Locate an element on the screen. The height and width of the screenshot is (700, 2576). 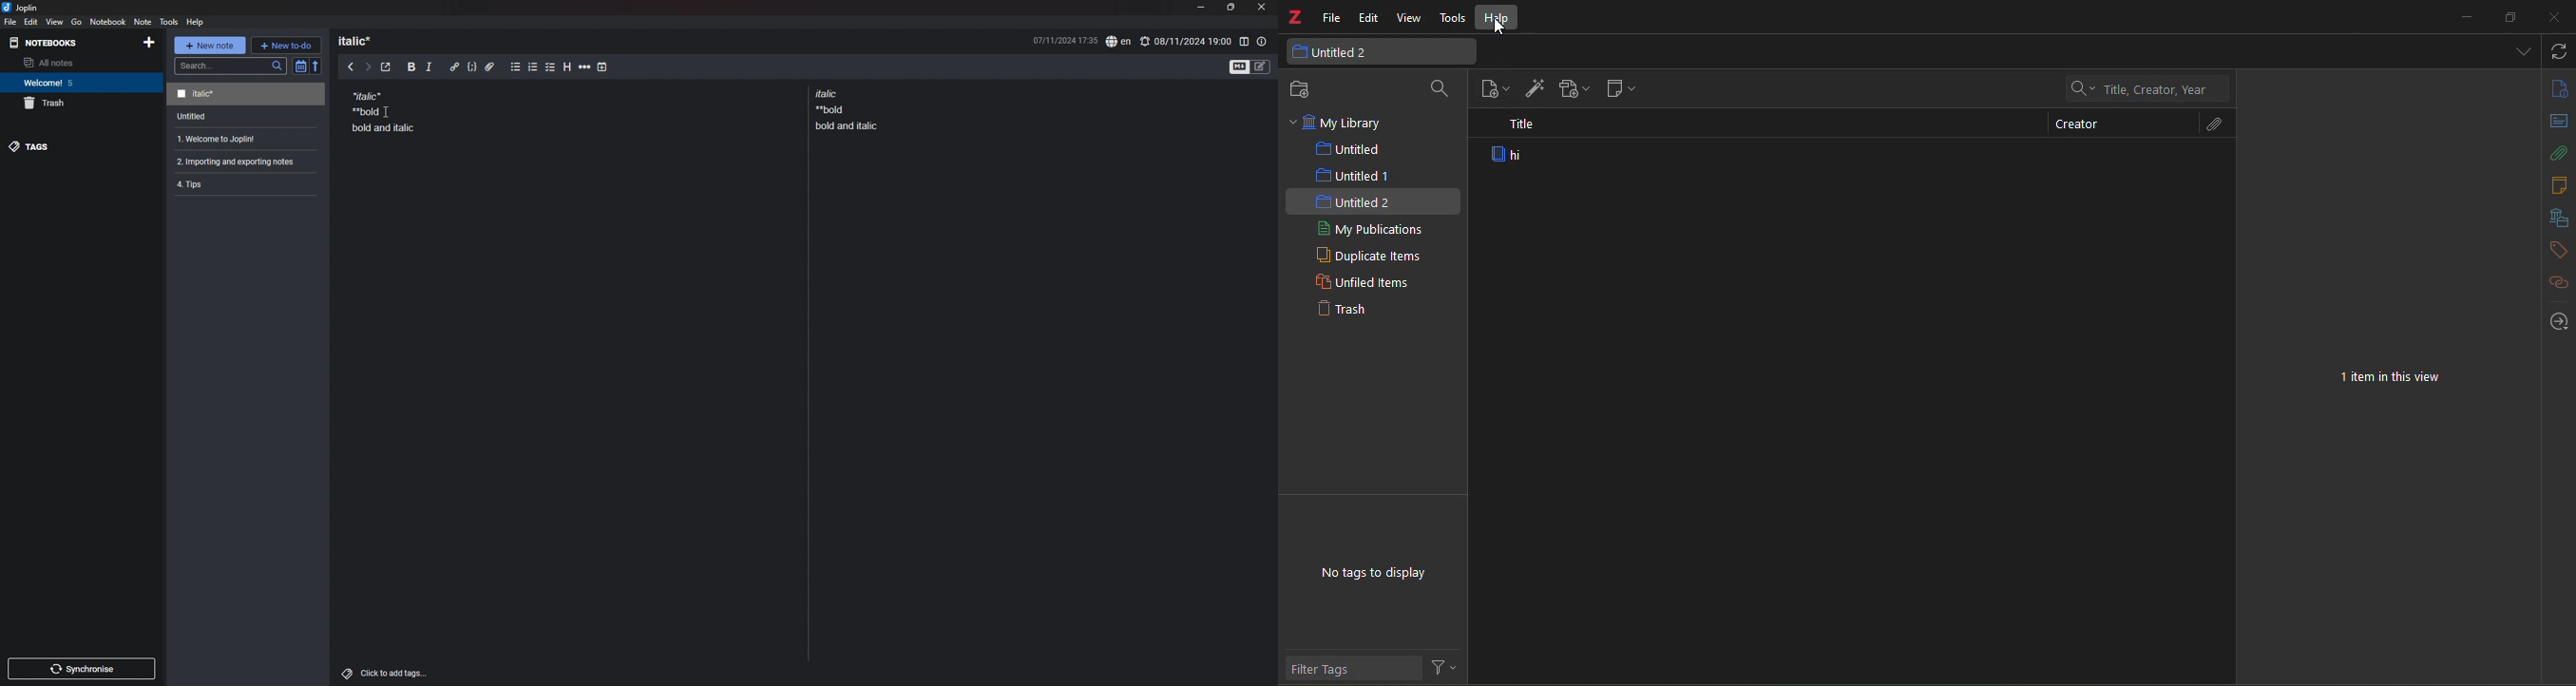
next is located at coordinates (368, 67).